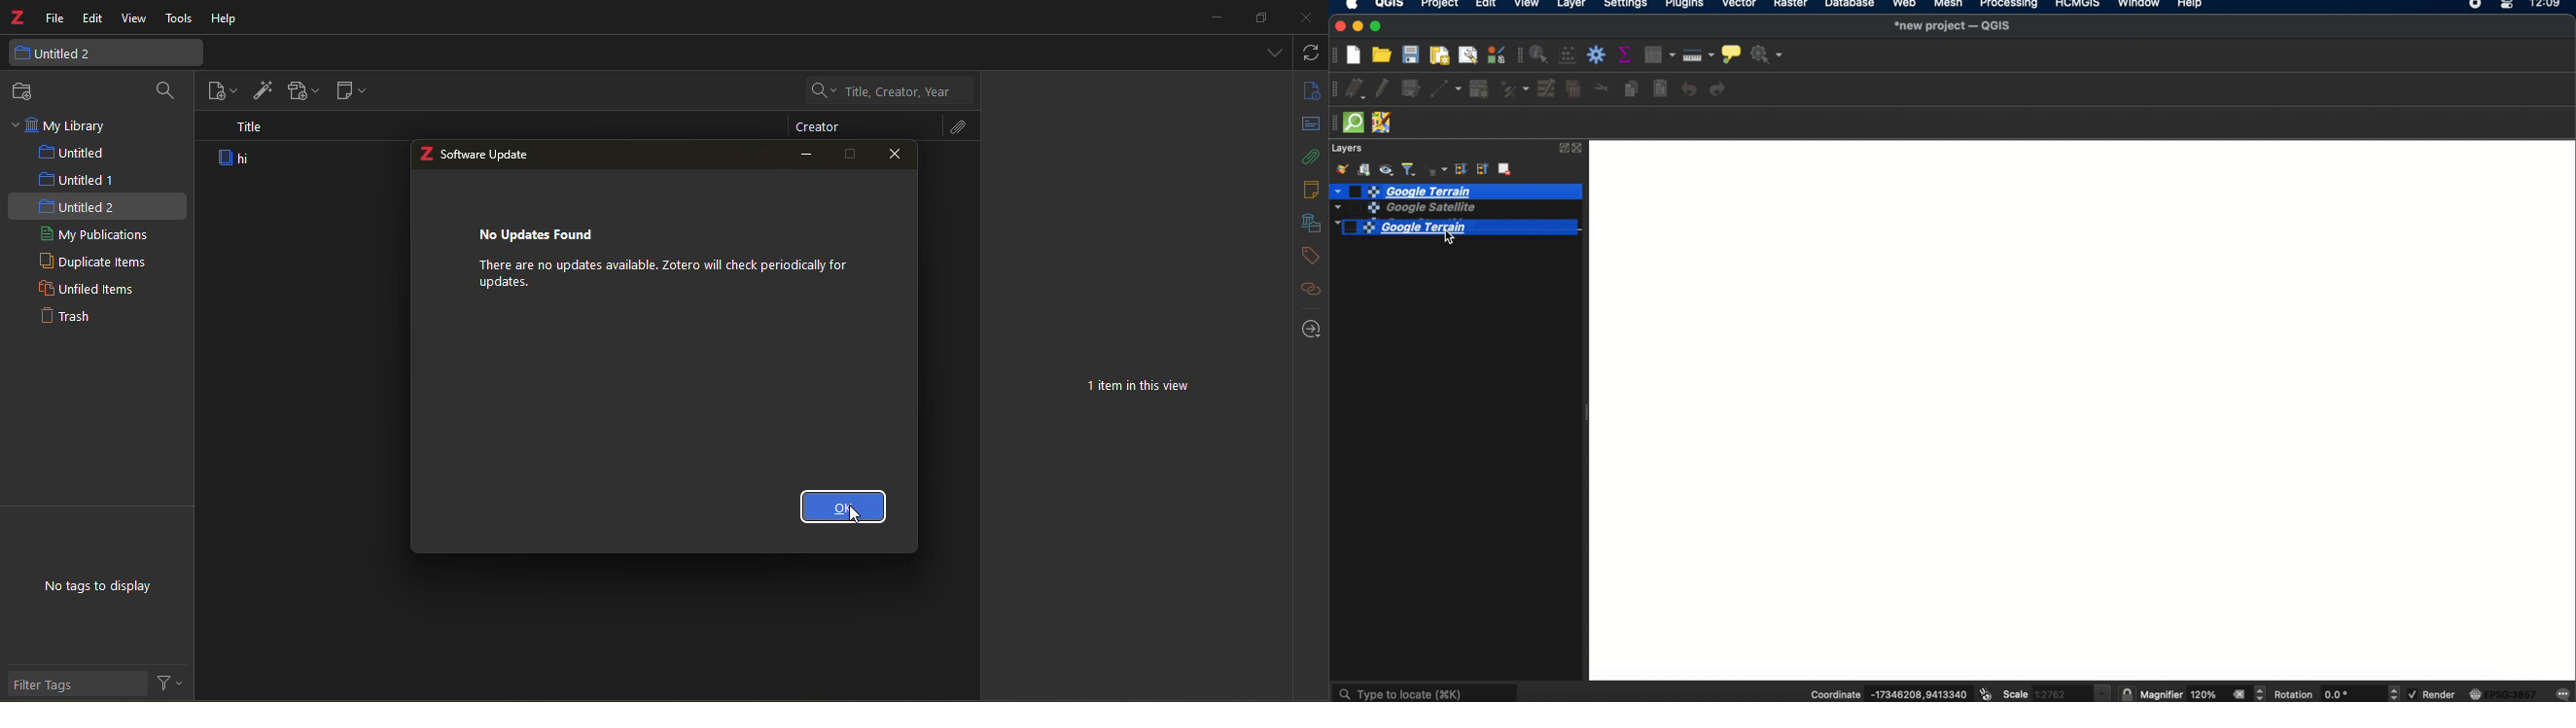 The height and width of the screenshot is (728, 2576). What do you see at coordinates (488, 156) in the screenshot?
I see `software update` at bounding box center [488, 156].